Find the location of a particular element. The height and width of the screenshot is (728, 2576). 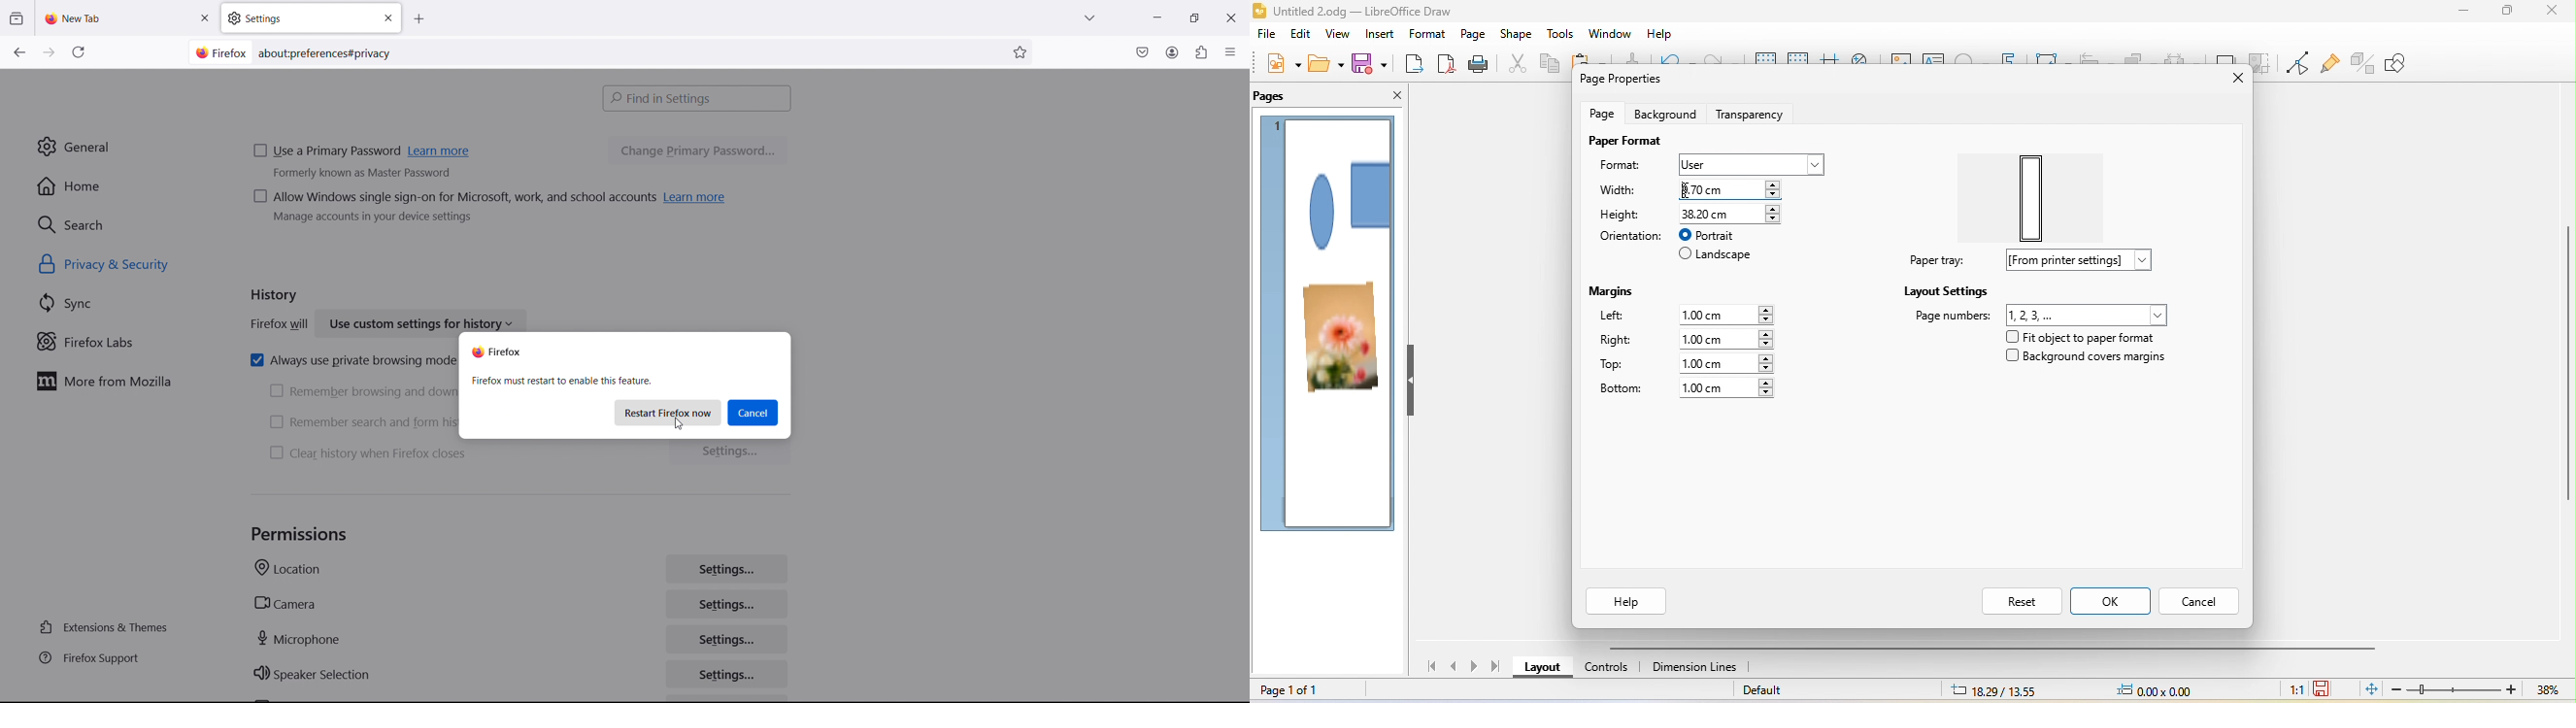

right is located at coordinates (1617, 341).